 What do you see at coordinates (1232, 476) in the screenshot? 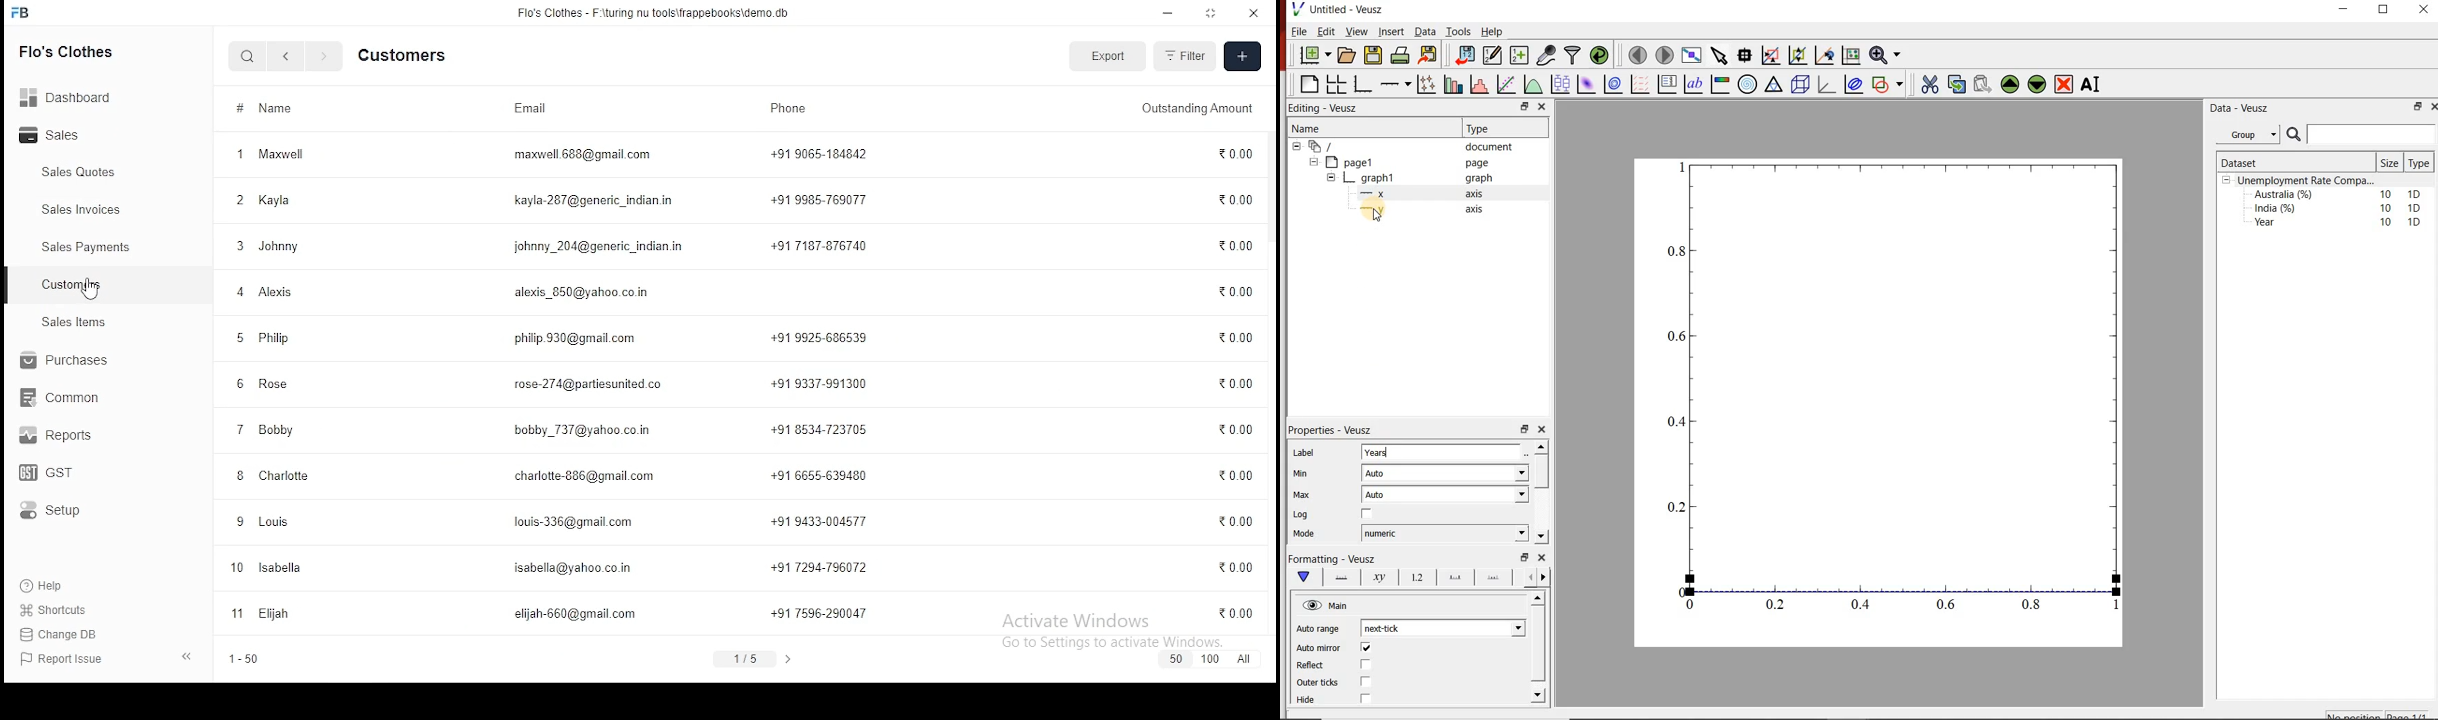
I see `0.00` at bounding box center [1232, 476].